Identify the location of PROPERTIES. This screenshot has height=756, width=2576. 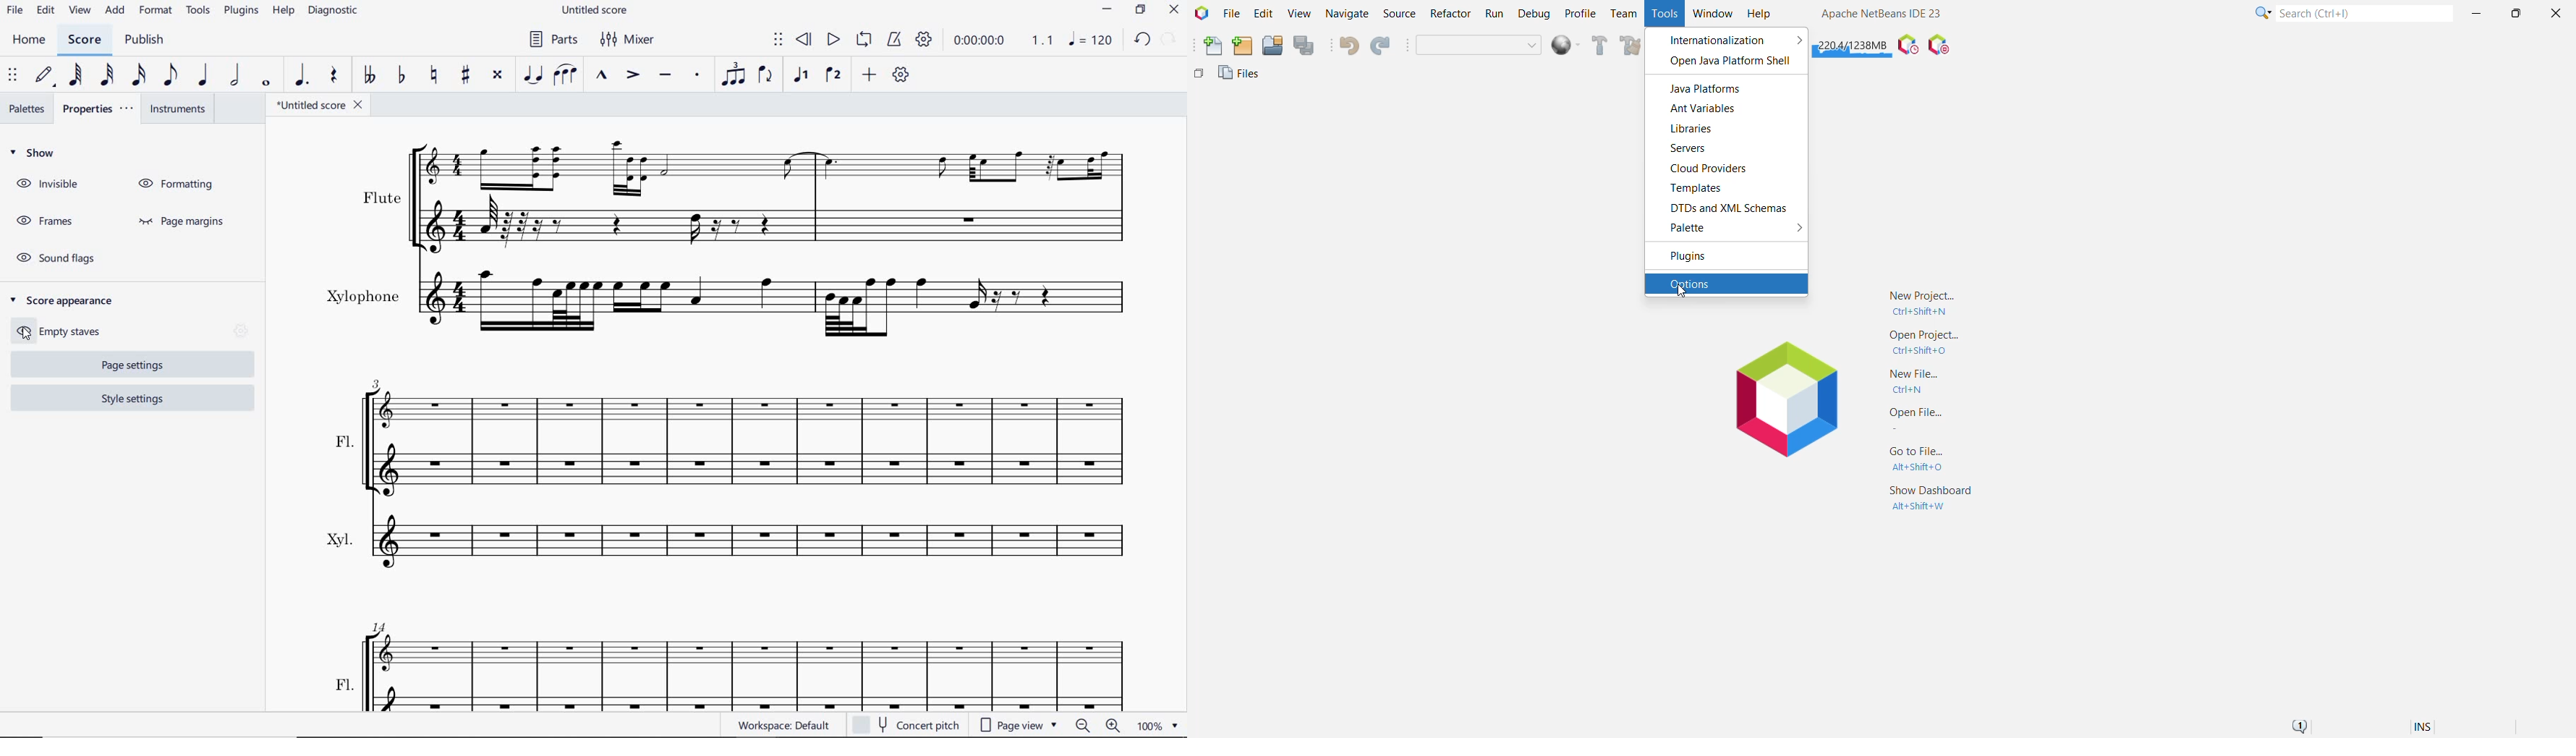
(97, 110).